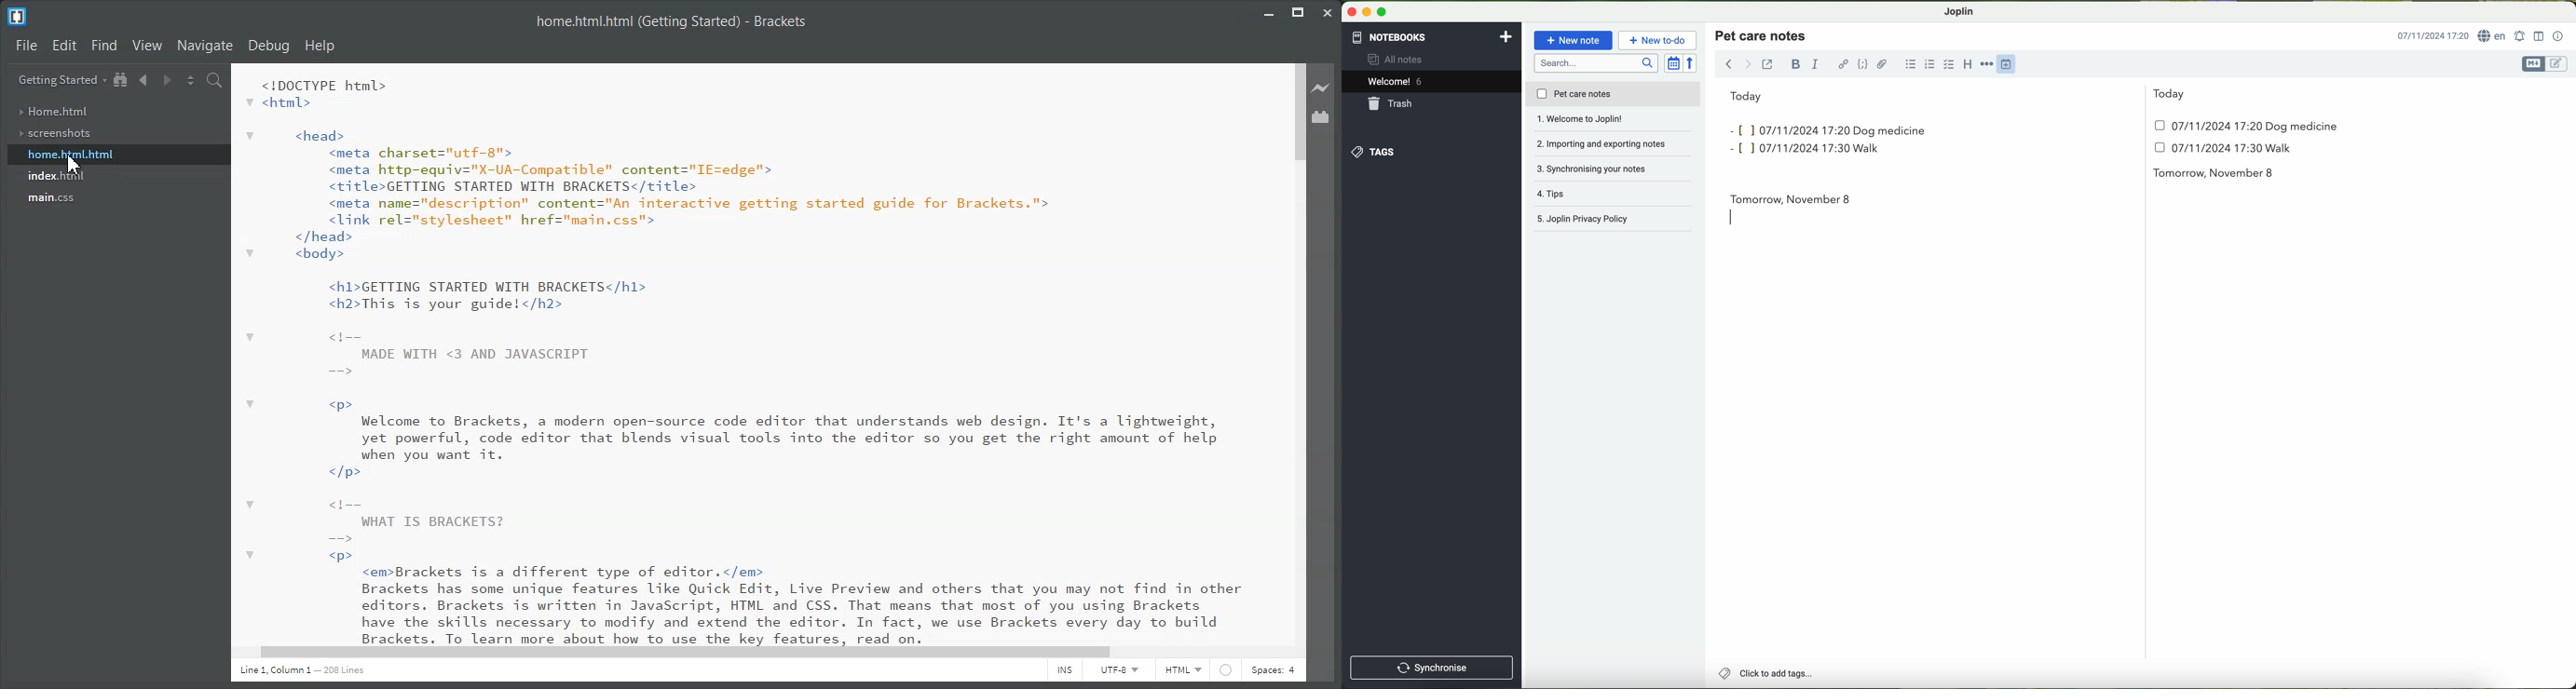 The image size is (2576, 700). What do you see at coordinates (1796, 64) in the screenshot?
I see `bold` at bounding box center [1796, 64].